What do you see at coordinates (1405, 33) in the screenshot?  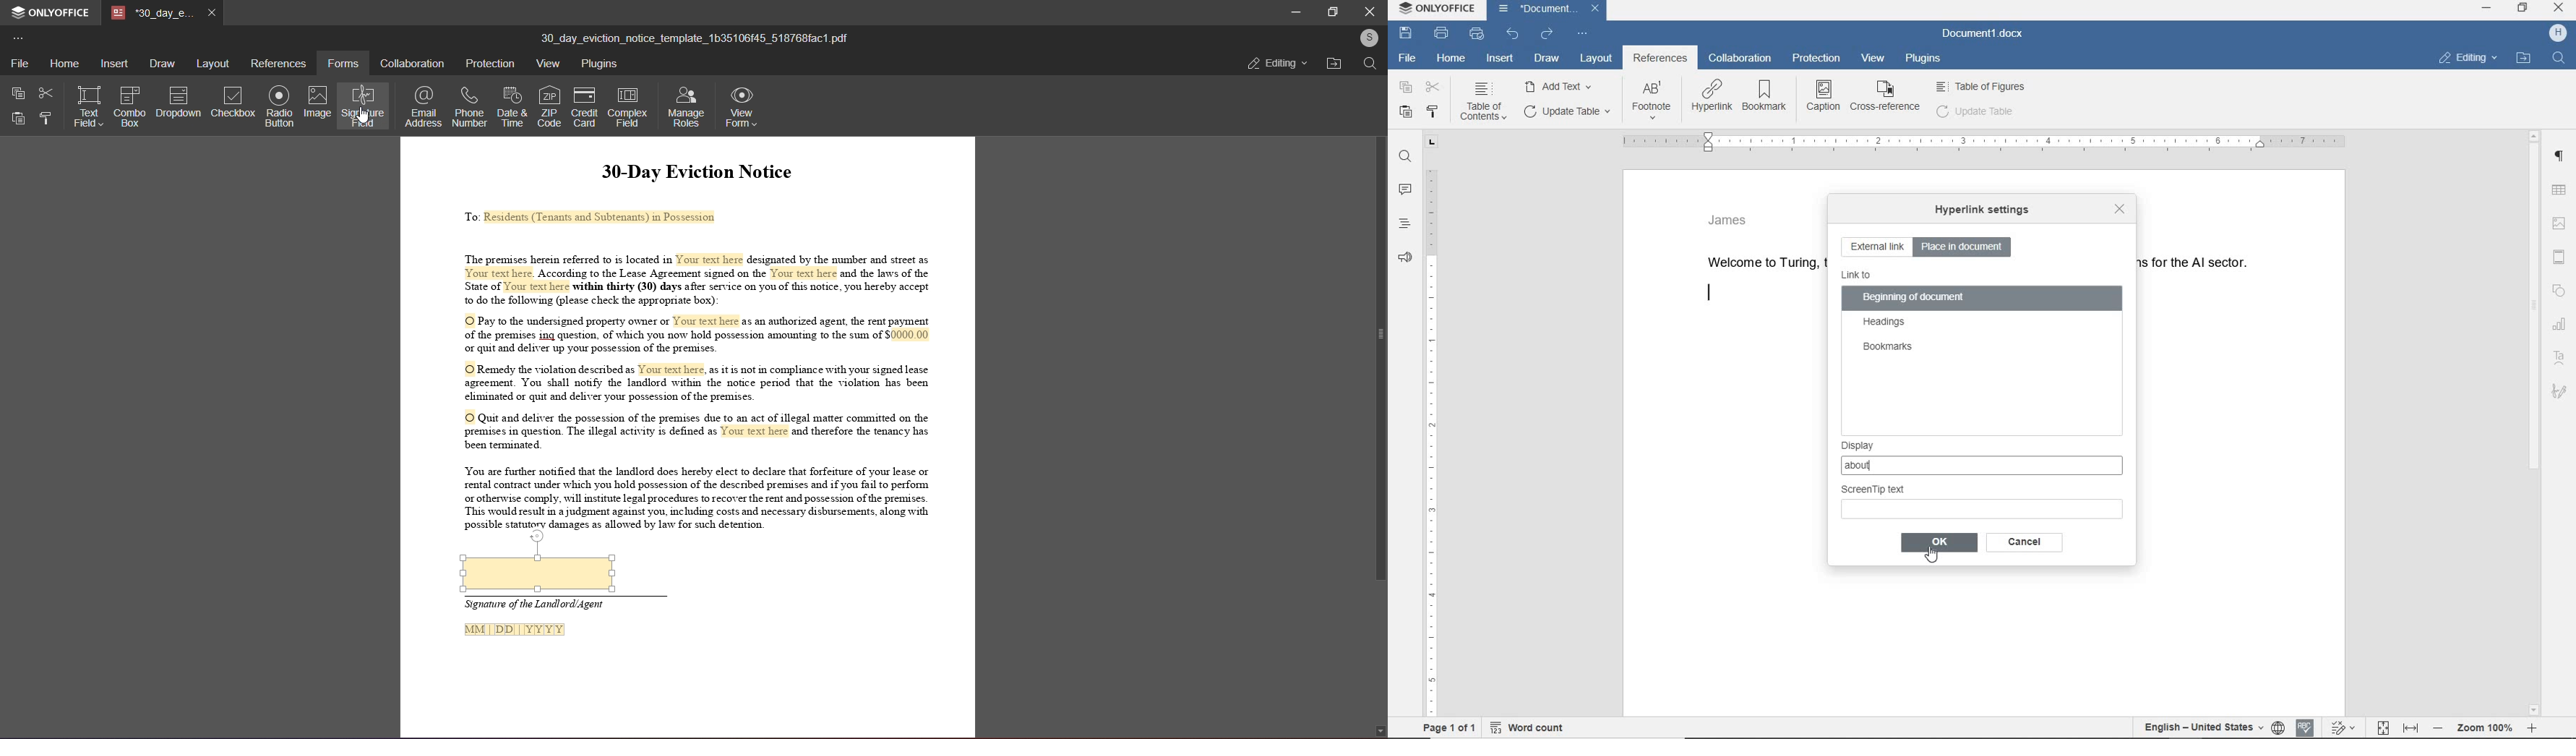 I see `save` at bounding box center [1405, 33].